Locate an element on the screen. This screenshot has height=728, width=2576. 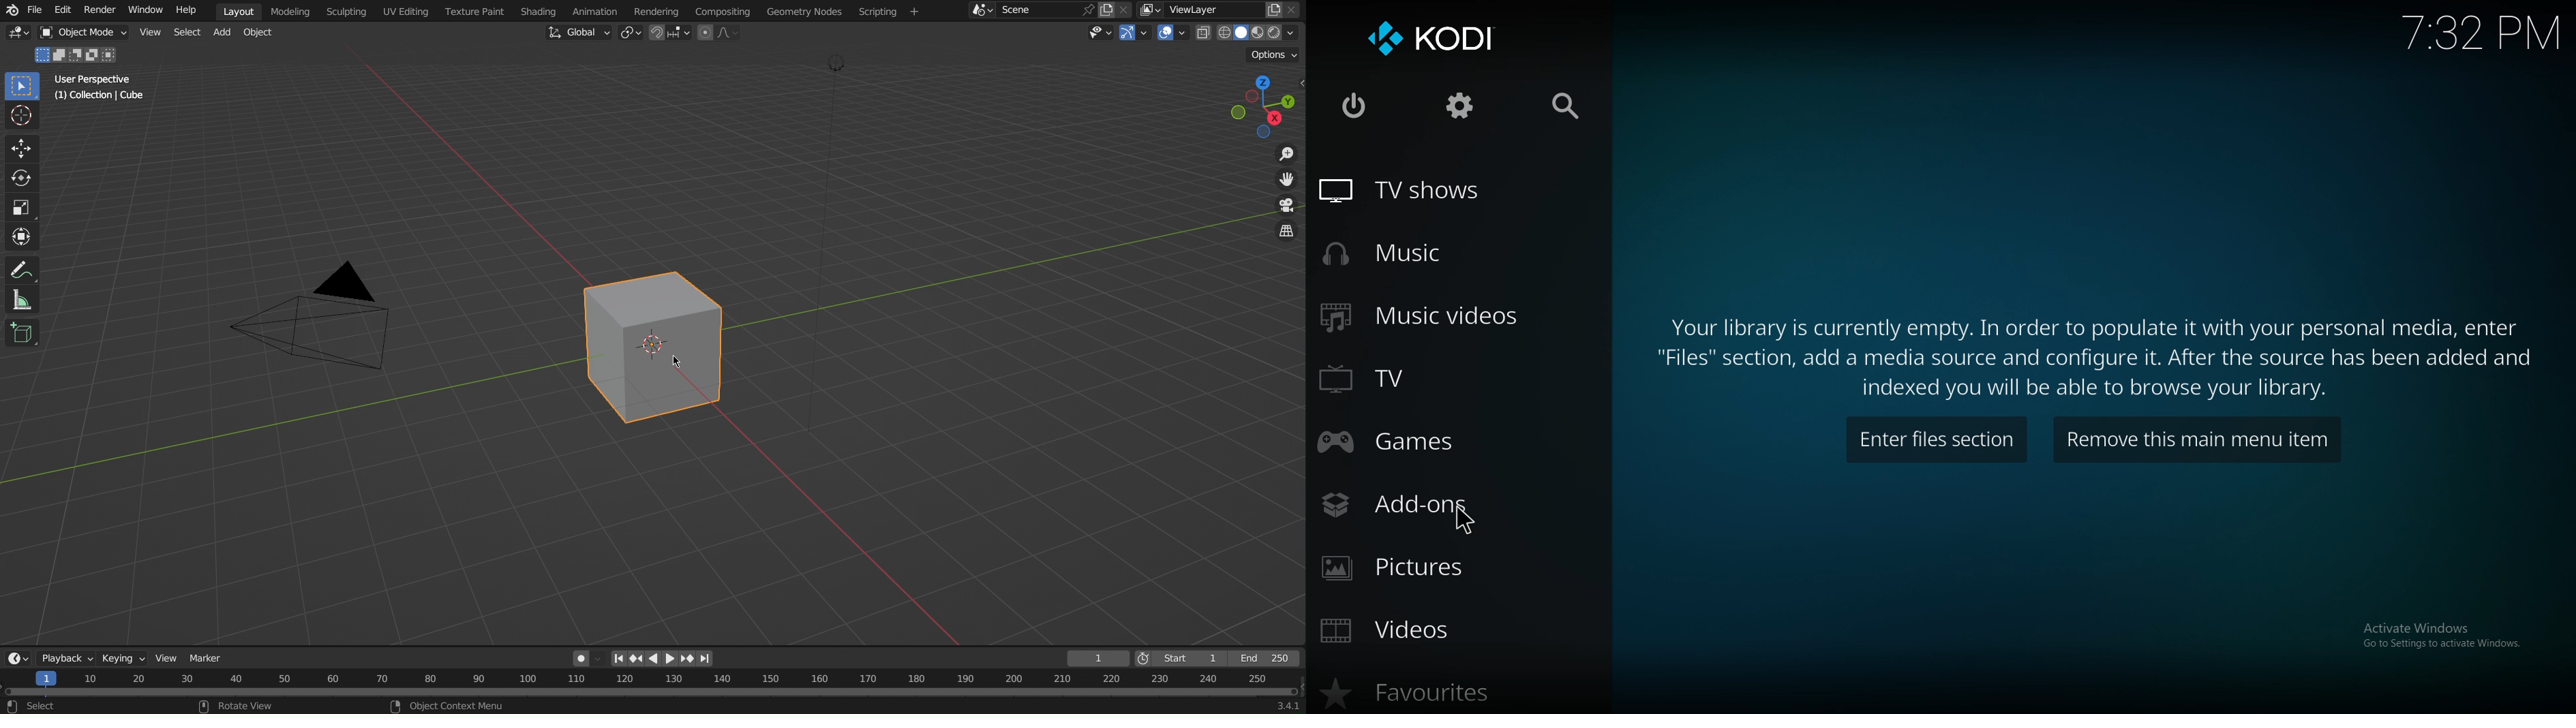
View  is located at coordinates (149, 31).